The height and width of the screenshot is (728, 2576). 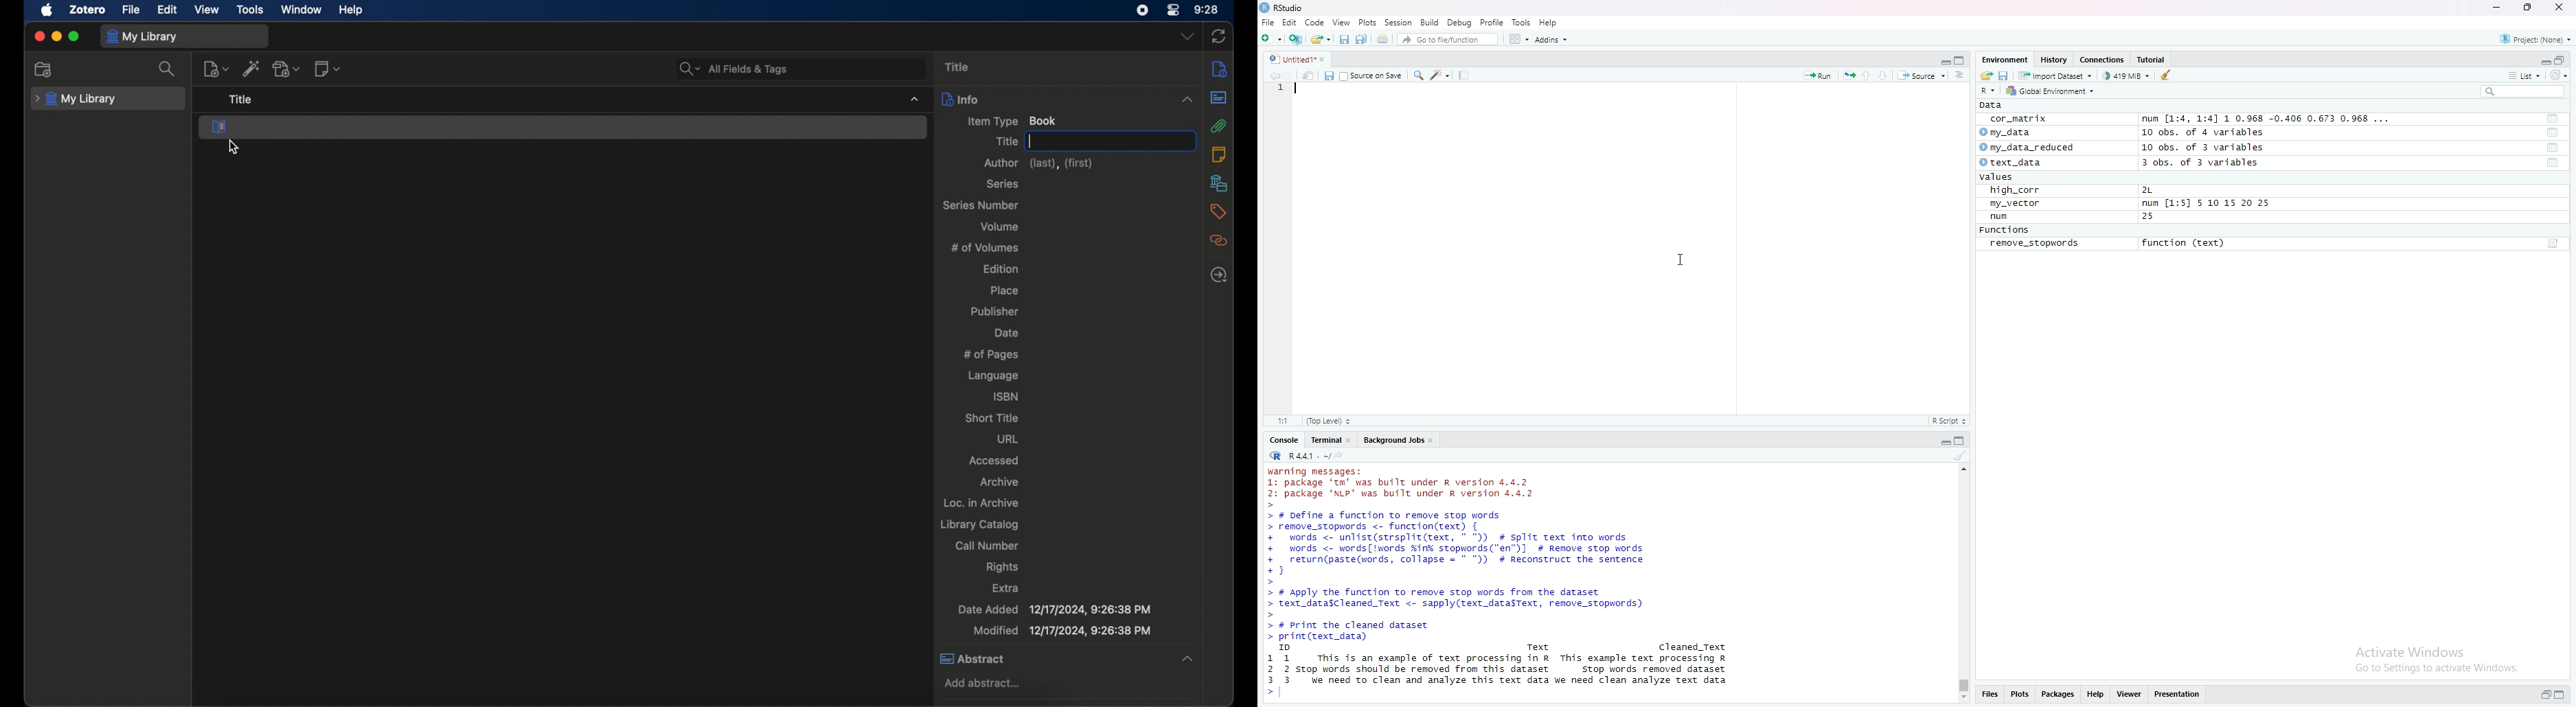 I want to click on Run, so click(x=1819, y=76).